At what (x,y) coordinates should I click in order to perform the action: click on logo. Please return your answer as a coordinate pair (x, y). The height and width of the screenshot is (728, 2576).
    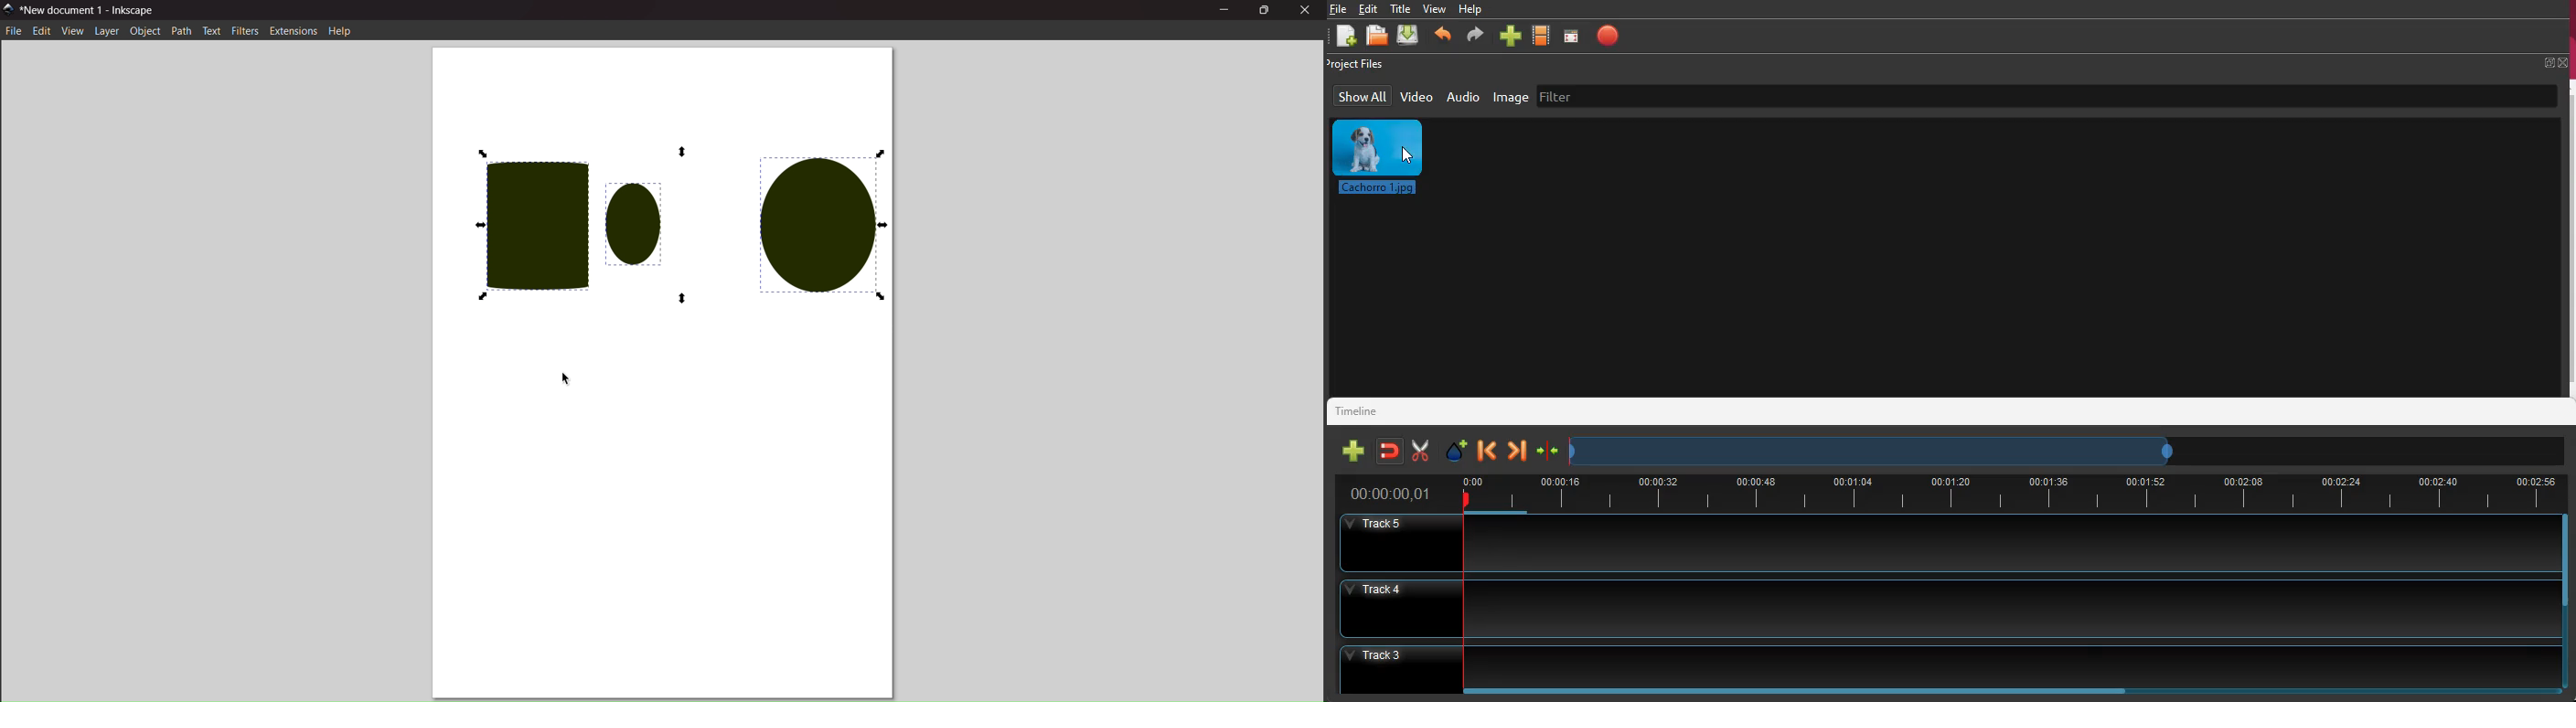
    Looking at the image, I should click on (10, 9).